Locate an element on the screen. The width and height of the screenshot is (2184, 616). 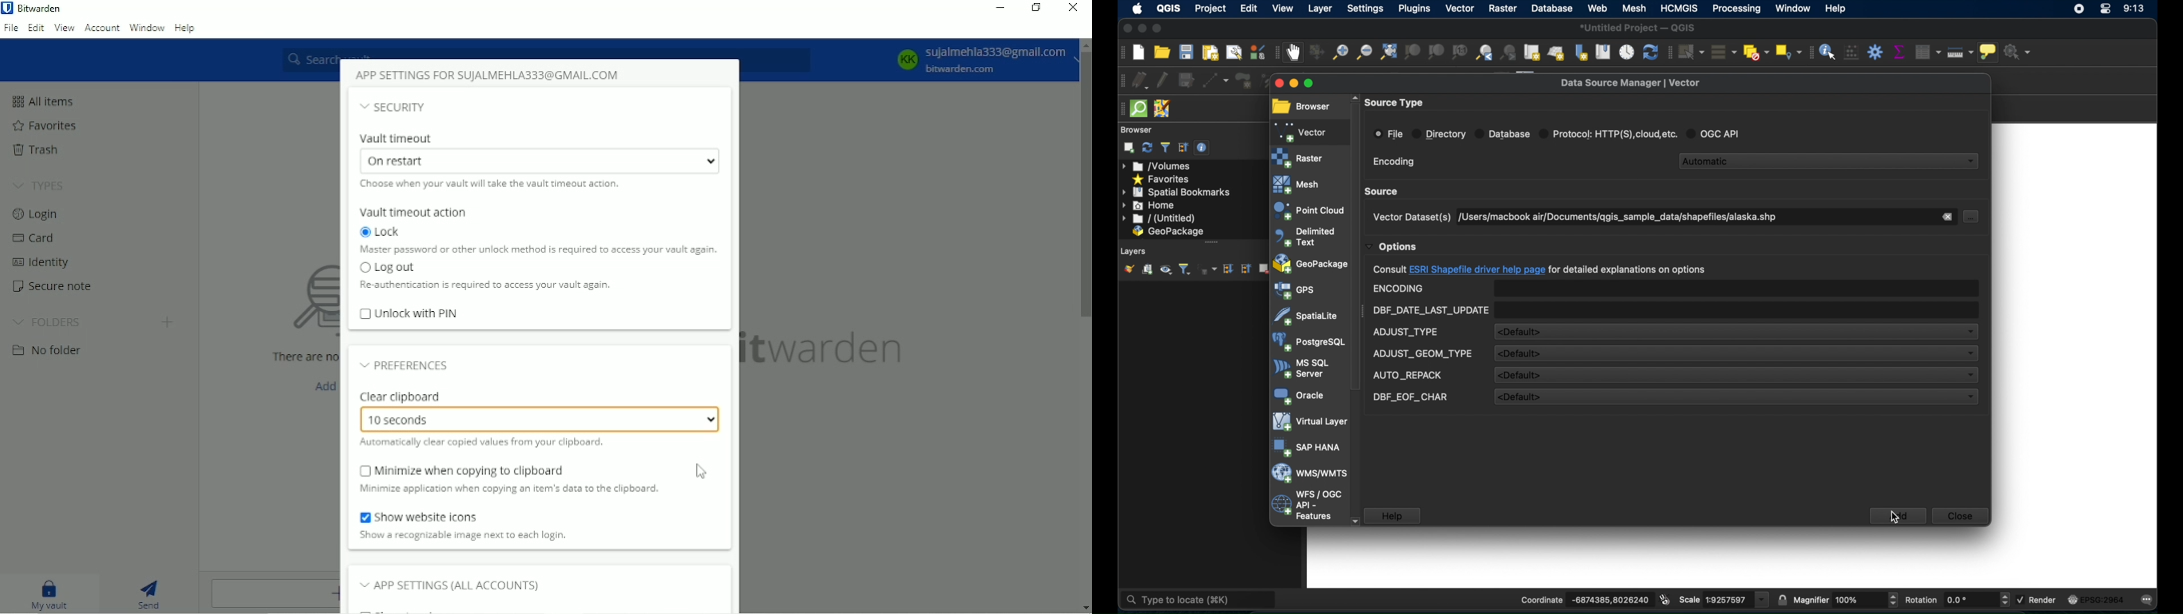
zoom in is located at coordinates (1339, 53).